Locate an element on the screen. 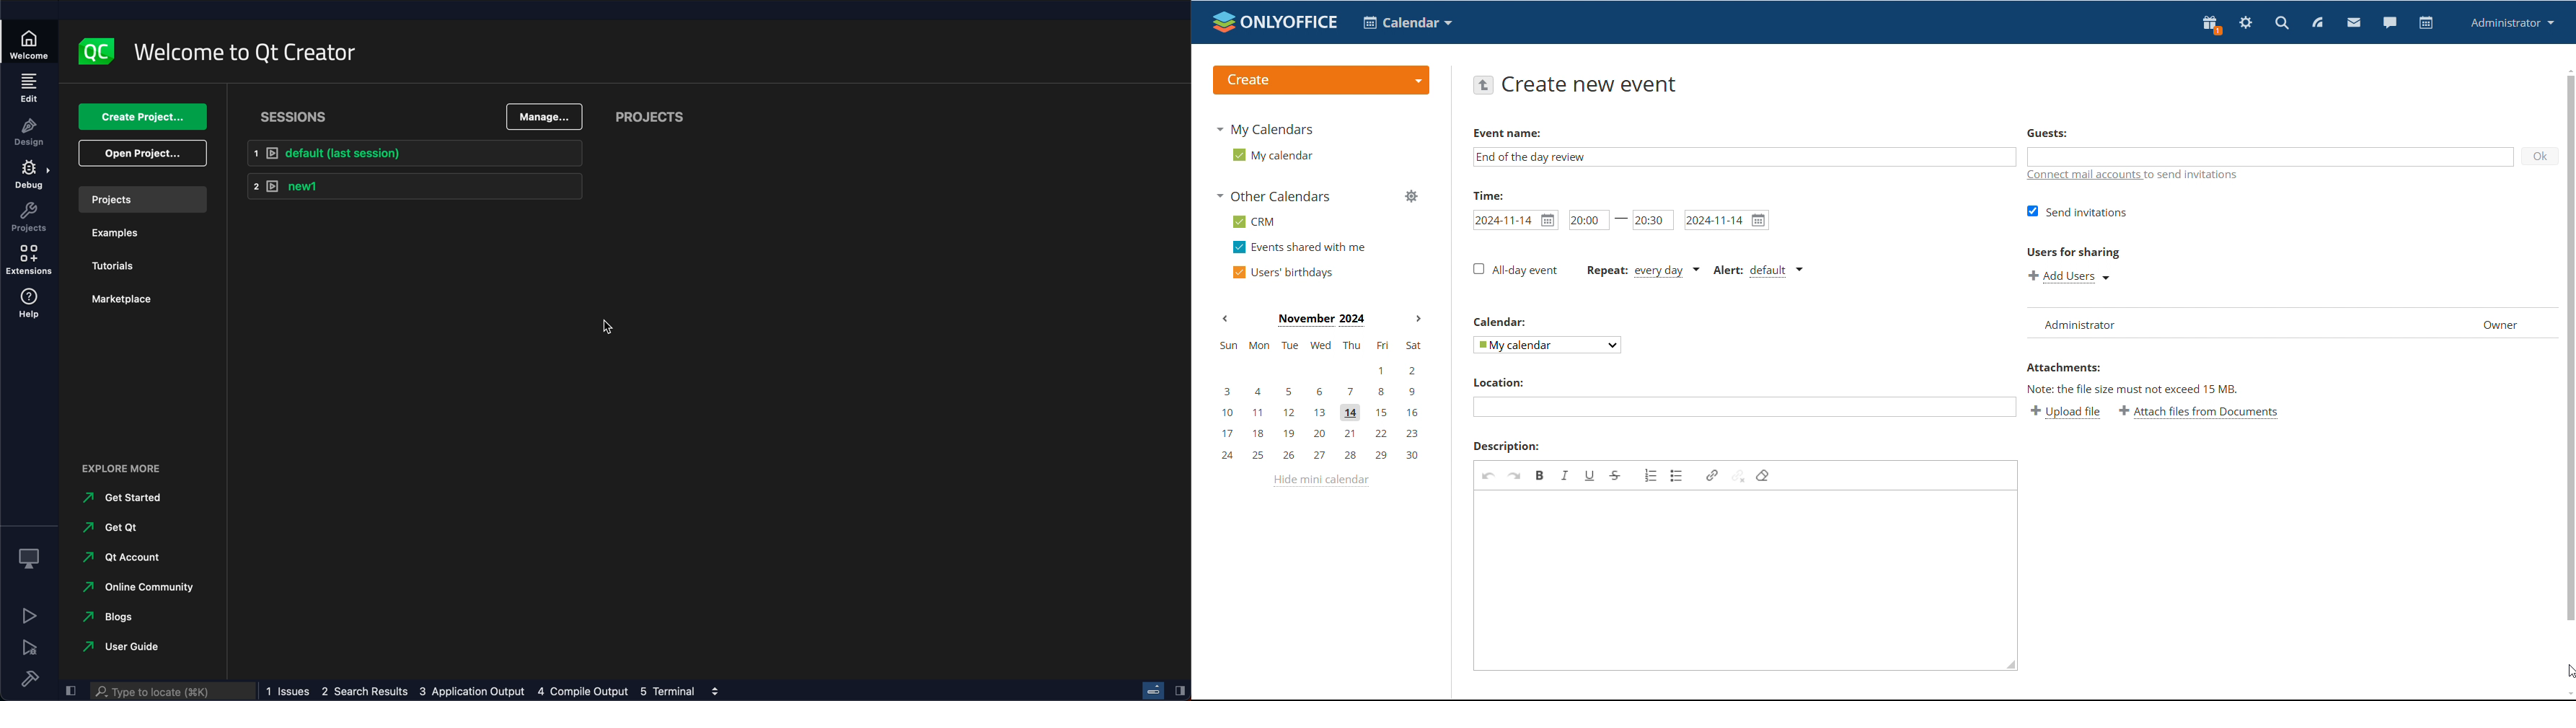 The width and height of the screenshot is (2576, 728). kit selector is located at coordinates (31, 559).